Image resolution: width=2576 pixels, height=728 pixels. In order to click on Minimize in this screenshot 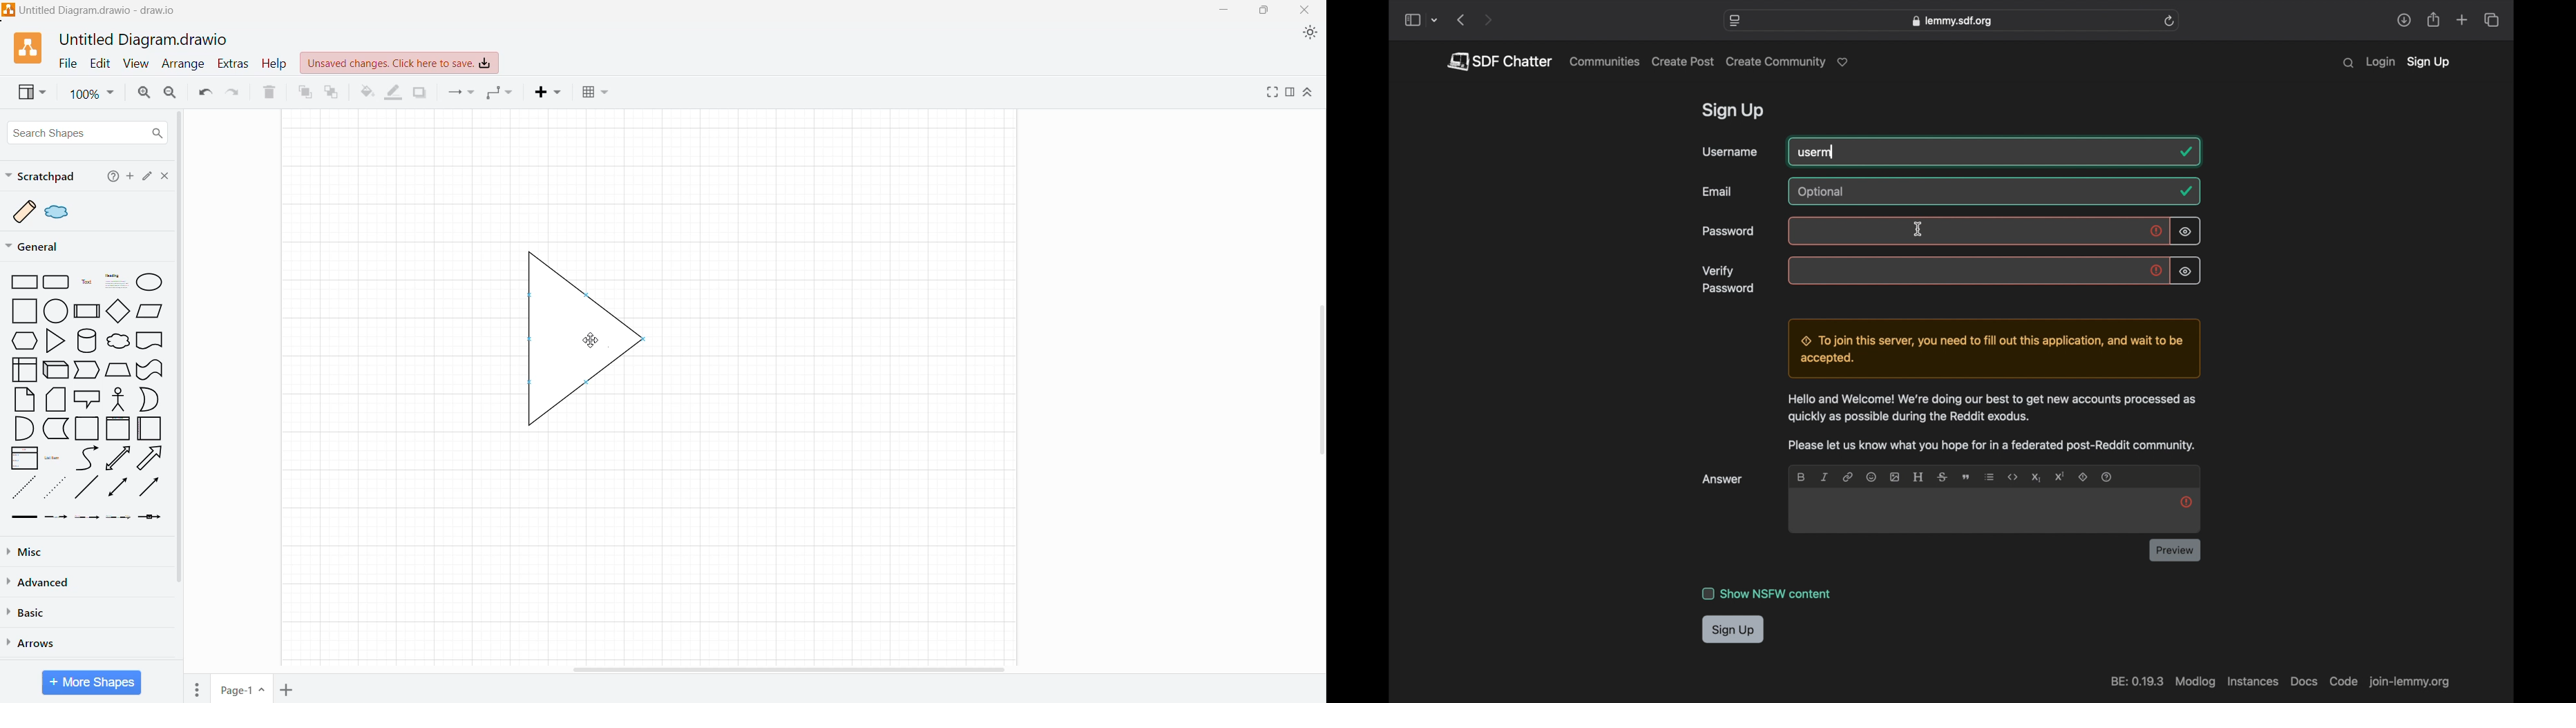, I will do `click(1228, 9)`.